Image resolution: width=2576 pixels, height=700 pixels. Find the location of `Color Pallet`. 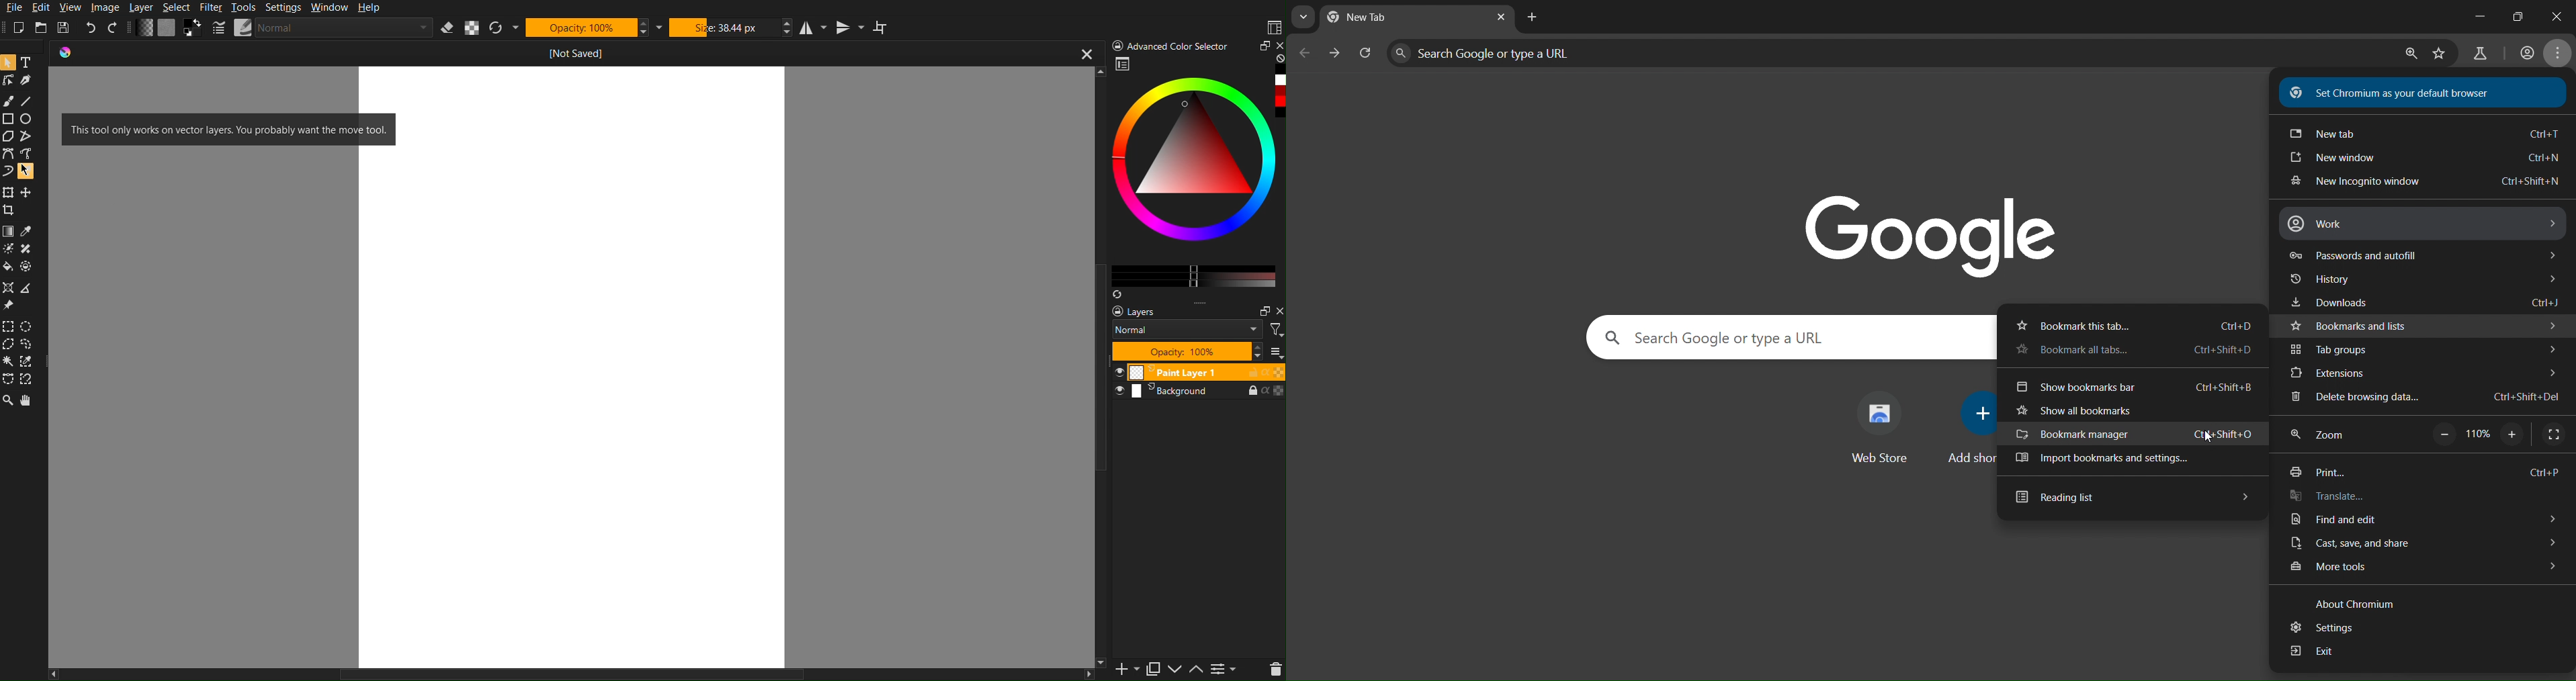

Color Pallet is located at coordinates (30, 269).